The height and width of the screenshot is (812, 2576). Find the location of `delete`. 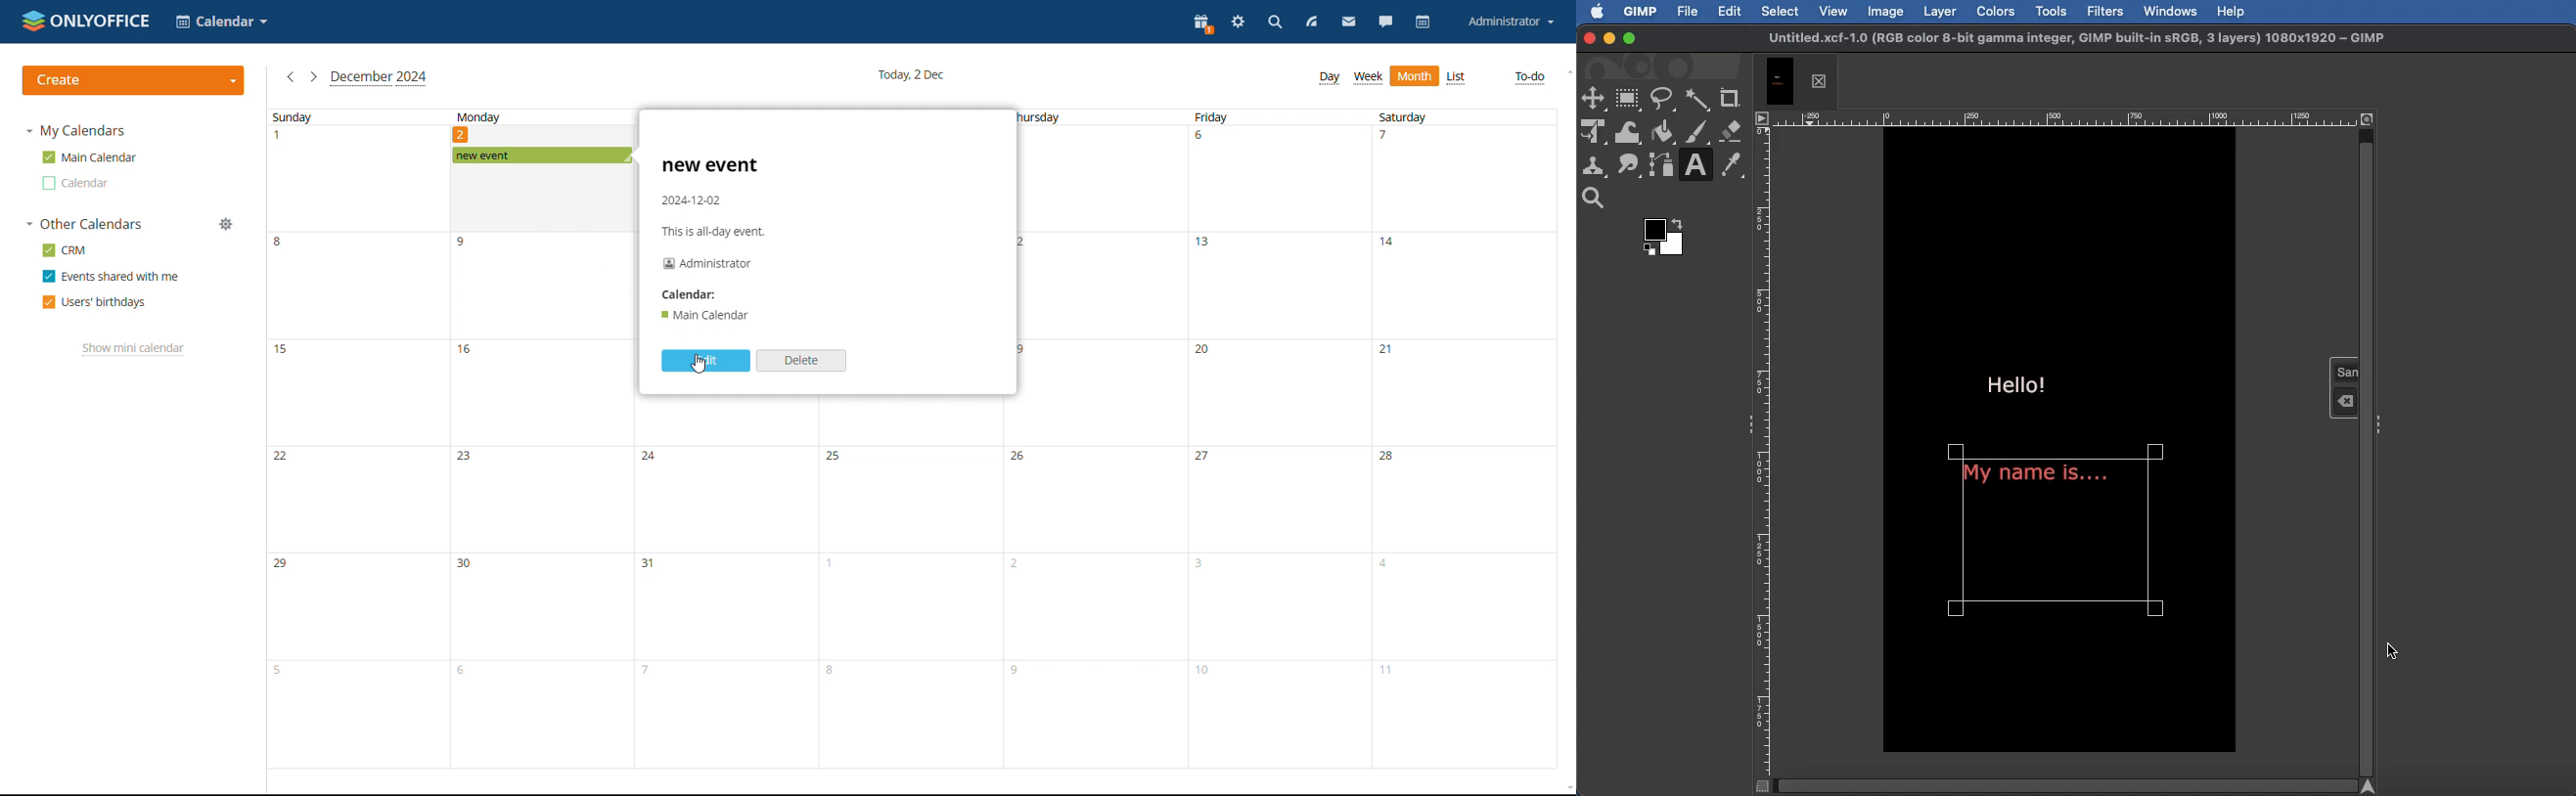

delete is located at coordinates (802, 360).